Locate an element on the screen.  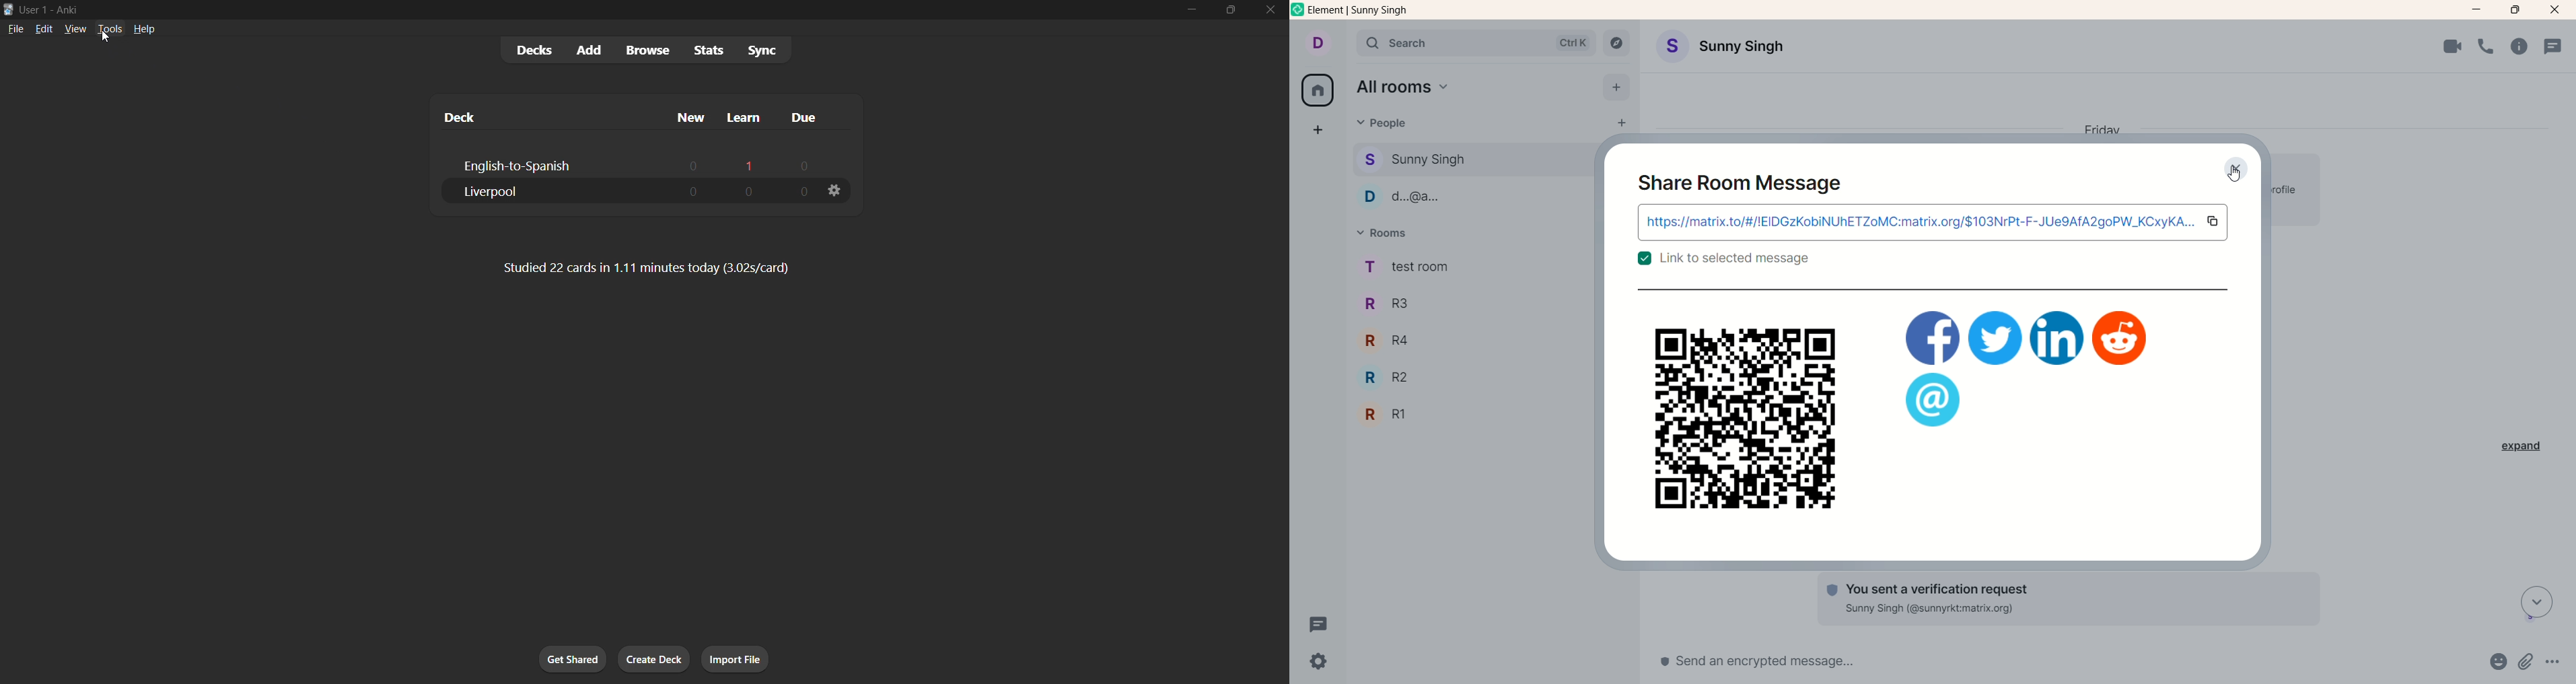
scroll is located at coordinates (2533, 603).